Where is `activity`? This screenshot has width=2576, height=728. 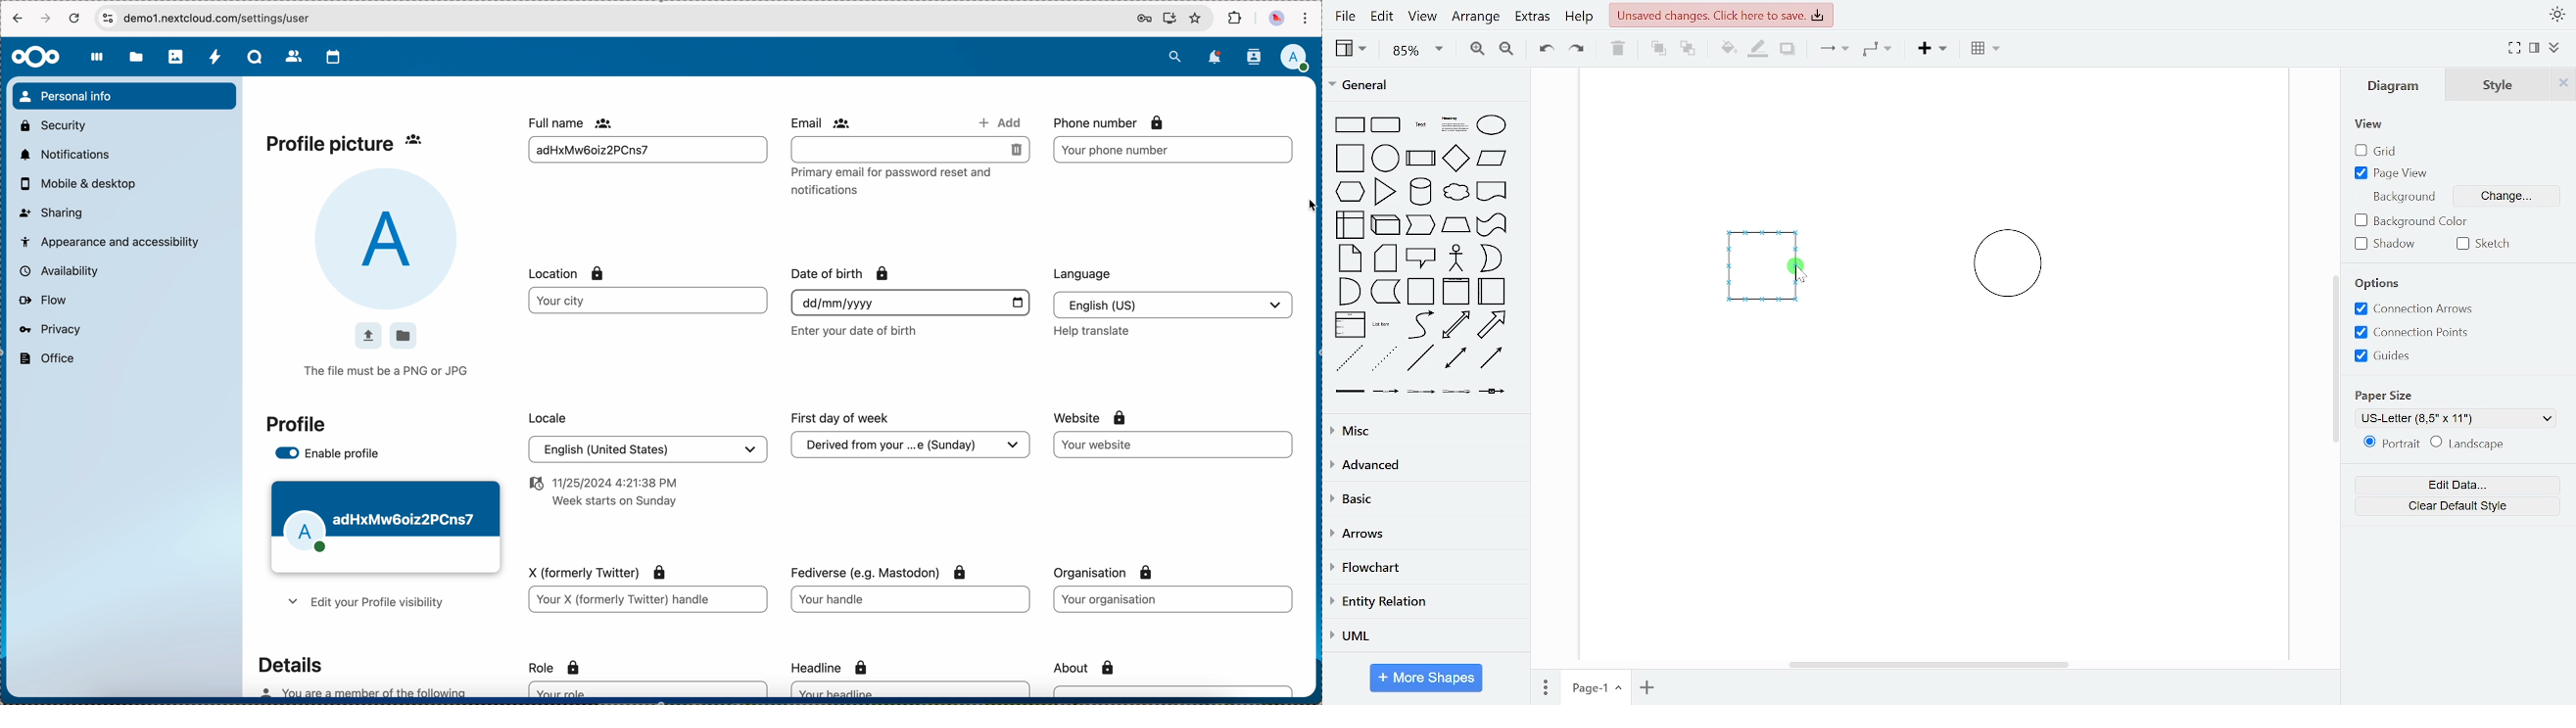
activity is located at coordinates (216, 58).